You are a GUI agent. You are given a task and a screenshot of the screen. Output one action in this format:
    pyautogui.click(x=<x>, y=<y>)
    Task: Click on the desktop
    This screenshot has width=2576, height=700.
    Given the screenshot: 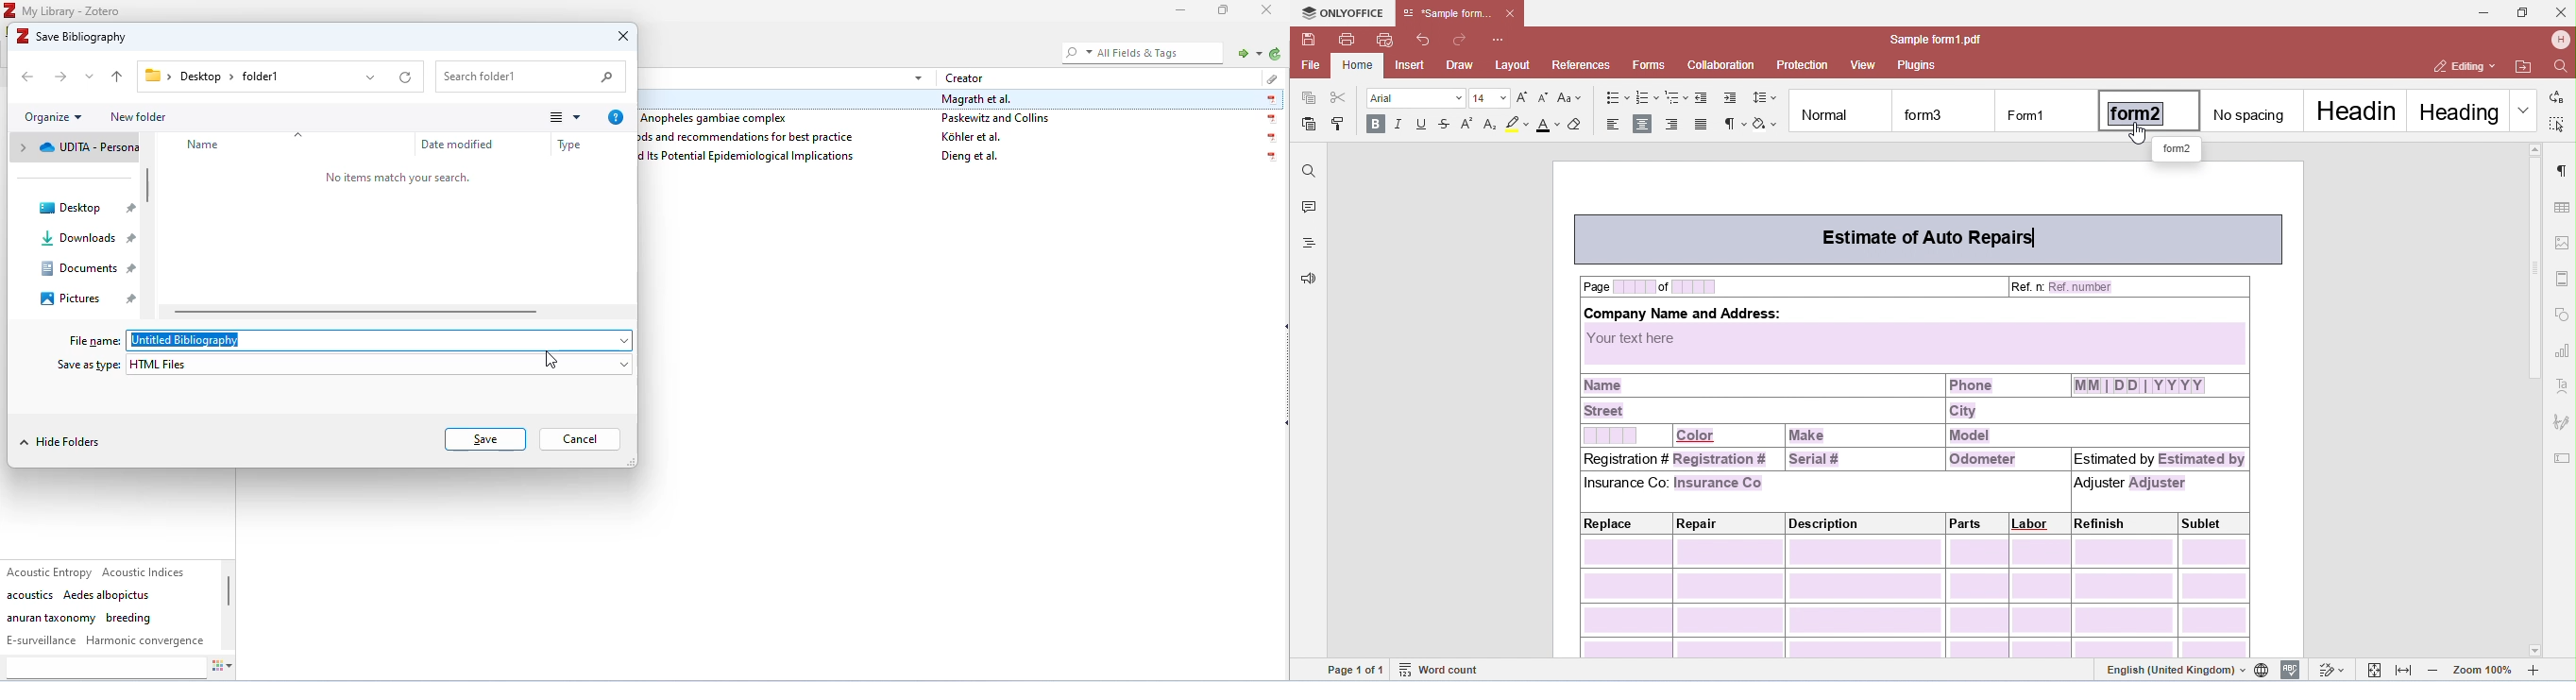 What is the action you would take?
    pyautogui.click(x=86, y=208)
    